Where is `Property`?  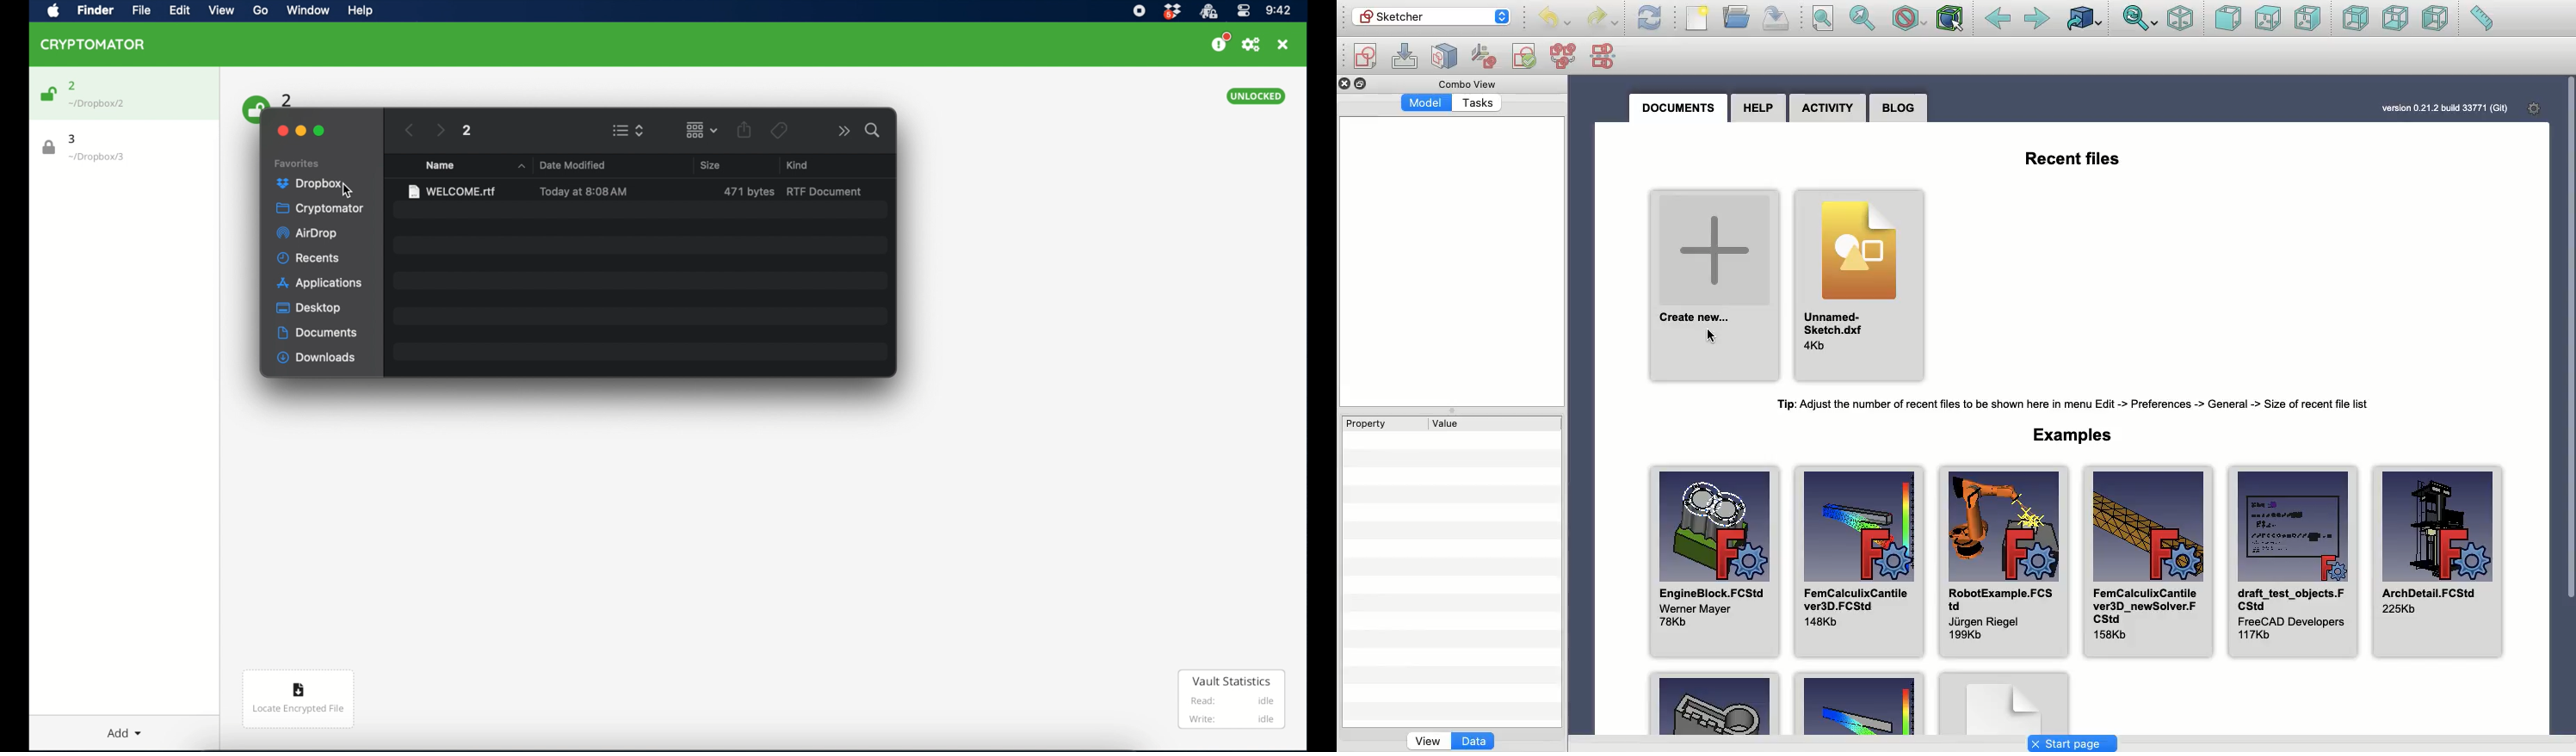 Property is located at coordinates (1370, 425).